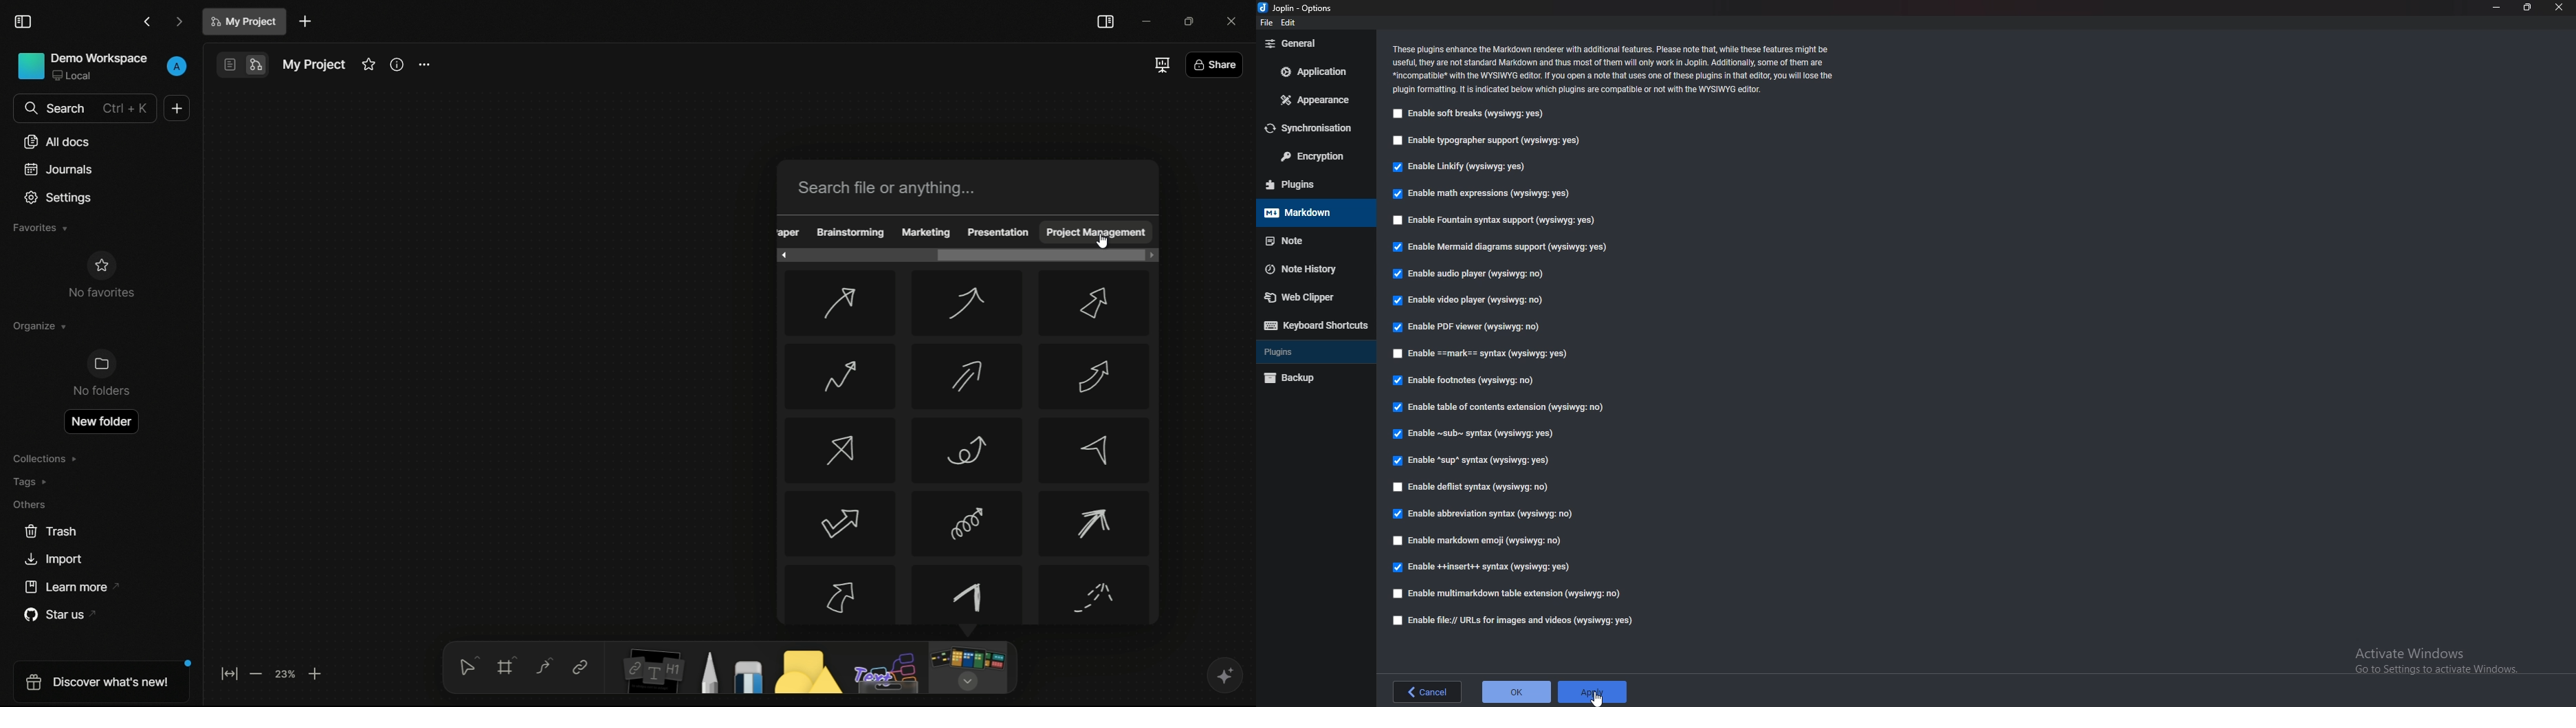 This screenshot has width=2576, height=728. What do you see at coordinates (1464, 166) in the screenshot?
I see `Enable linkify` at bounding box center [1464, 166].